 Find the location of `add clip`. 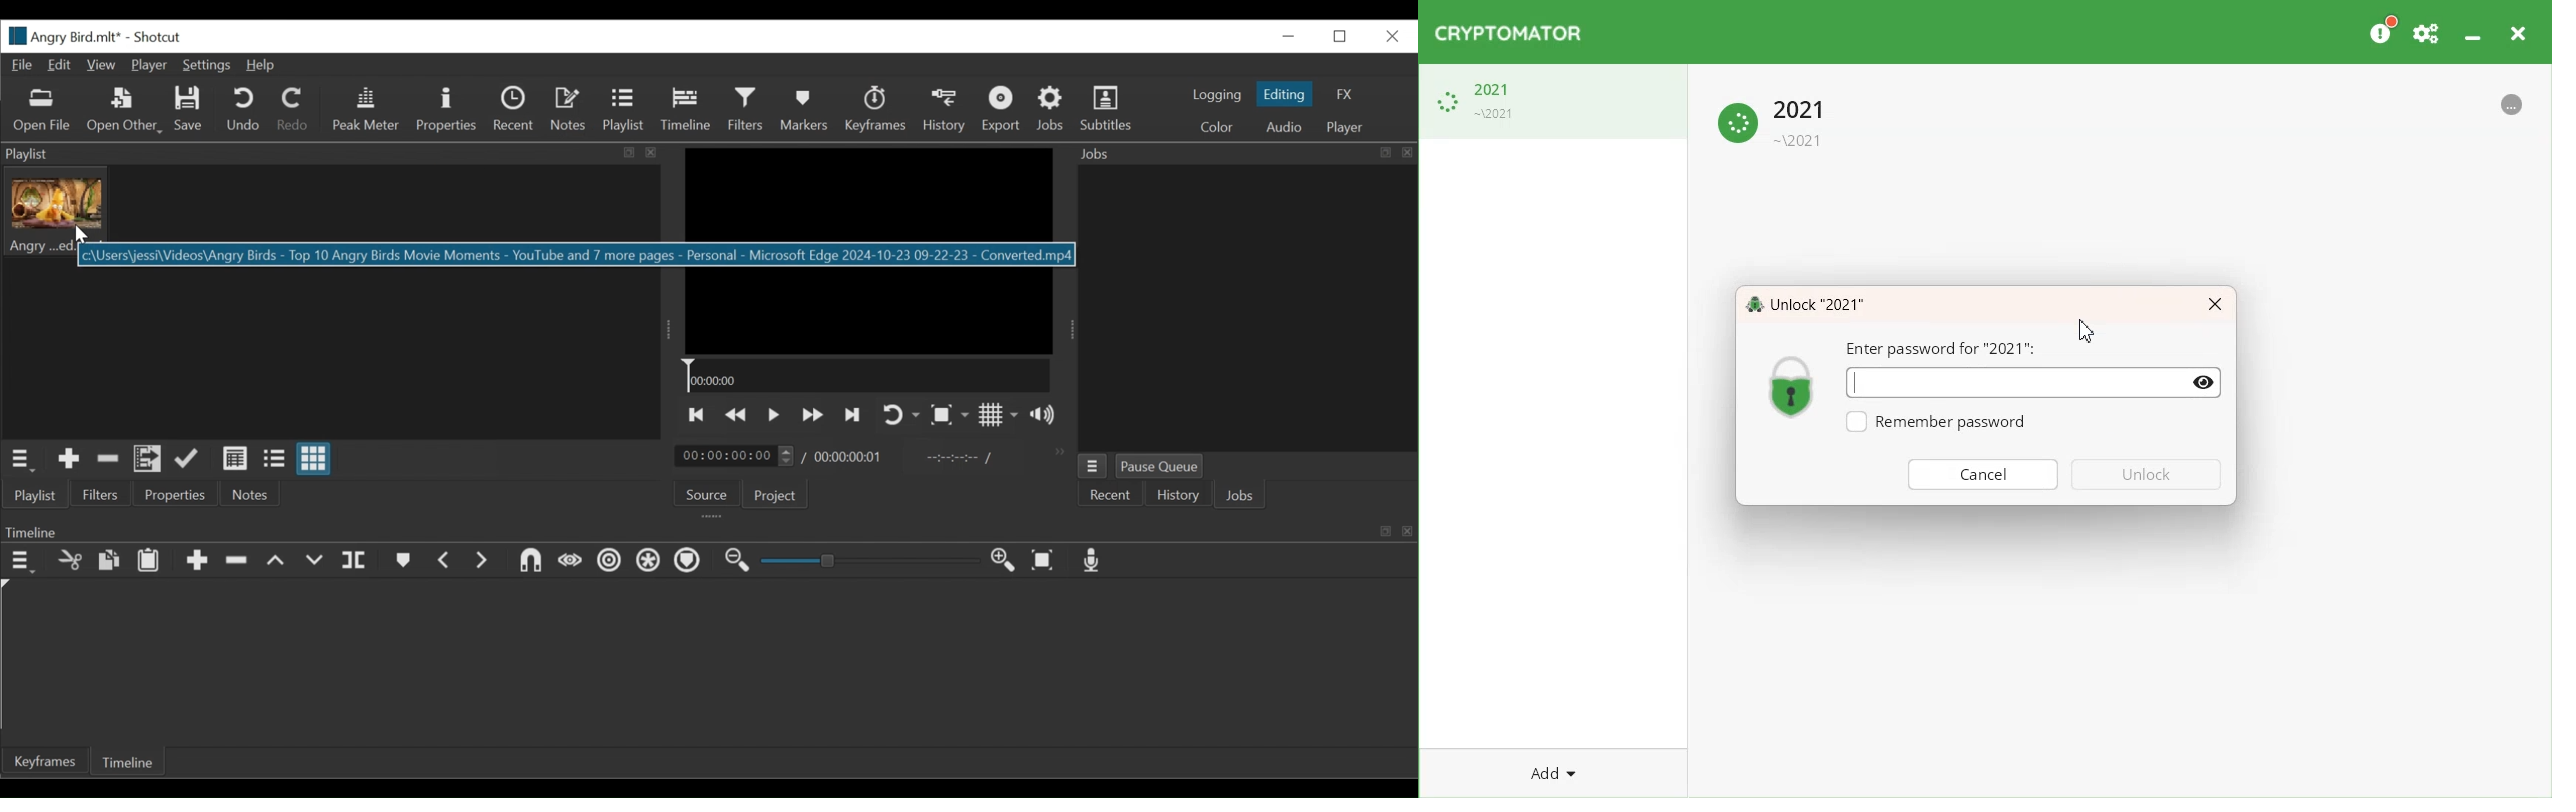

add clip is located at coordinates (197, 563).